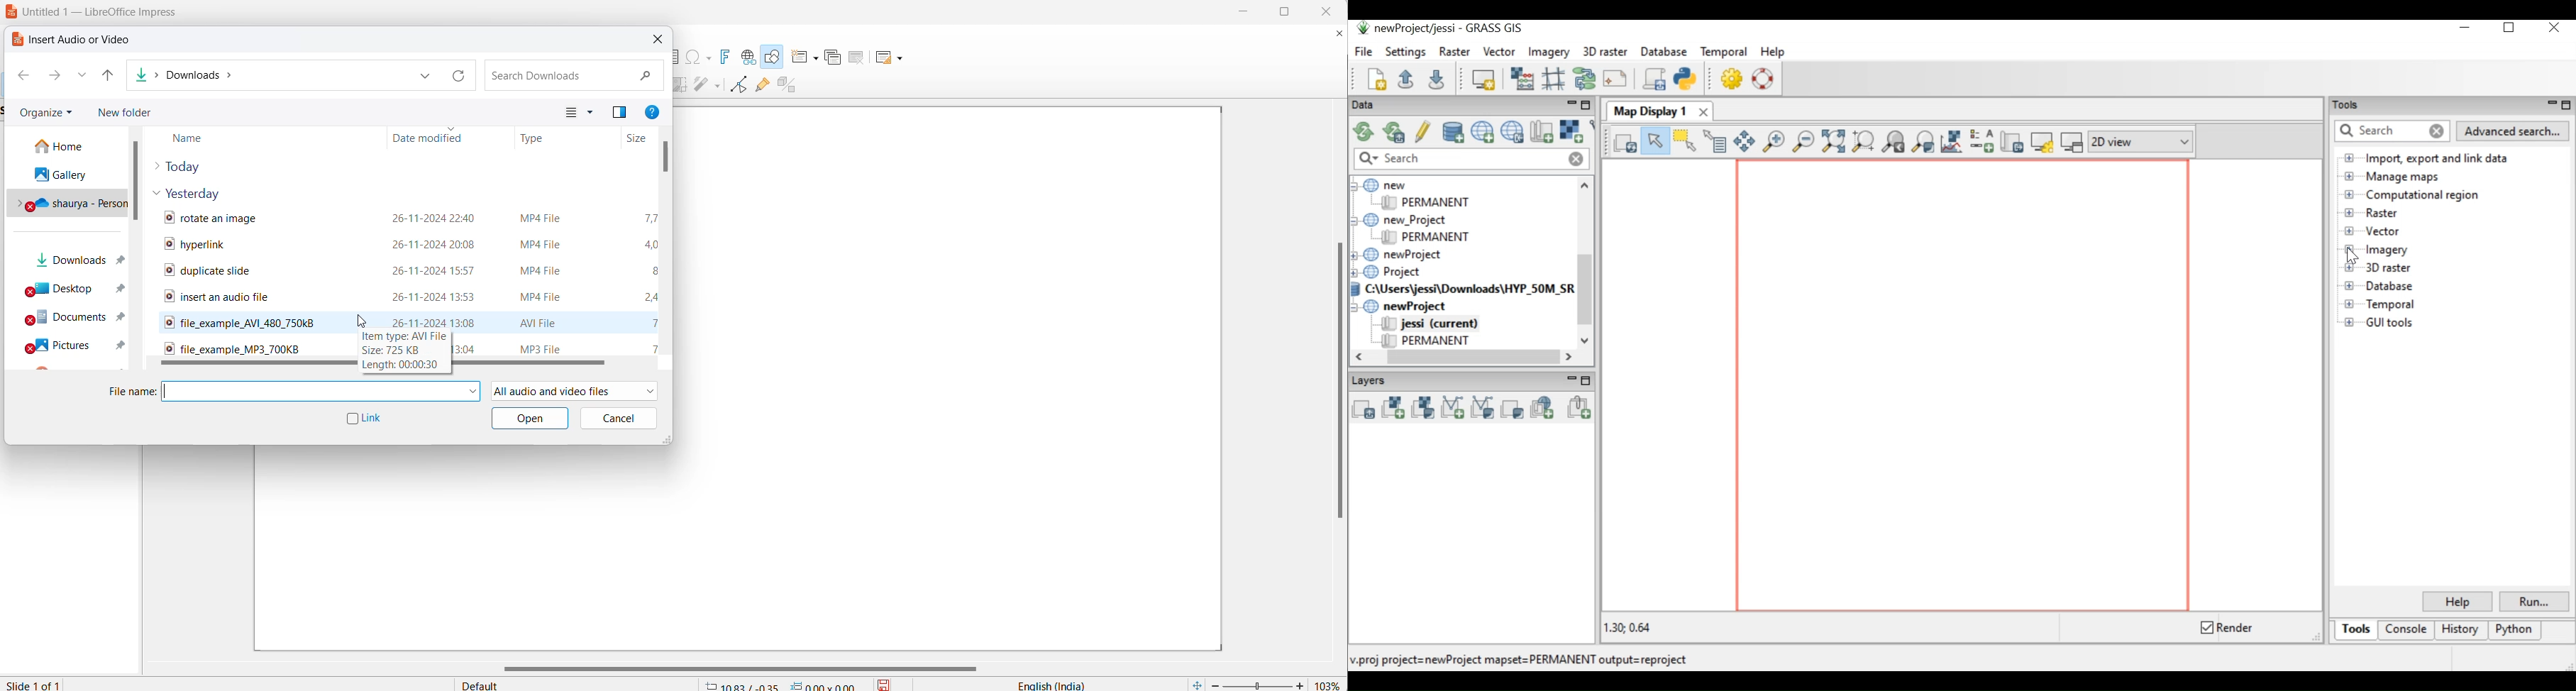  Describe the element at coordinates (692, 58) in the screenshot. I see `insert special characters` at that location.